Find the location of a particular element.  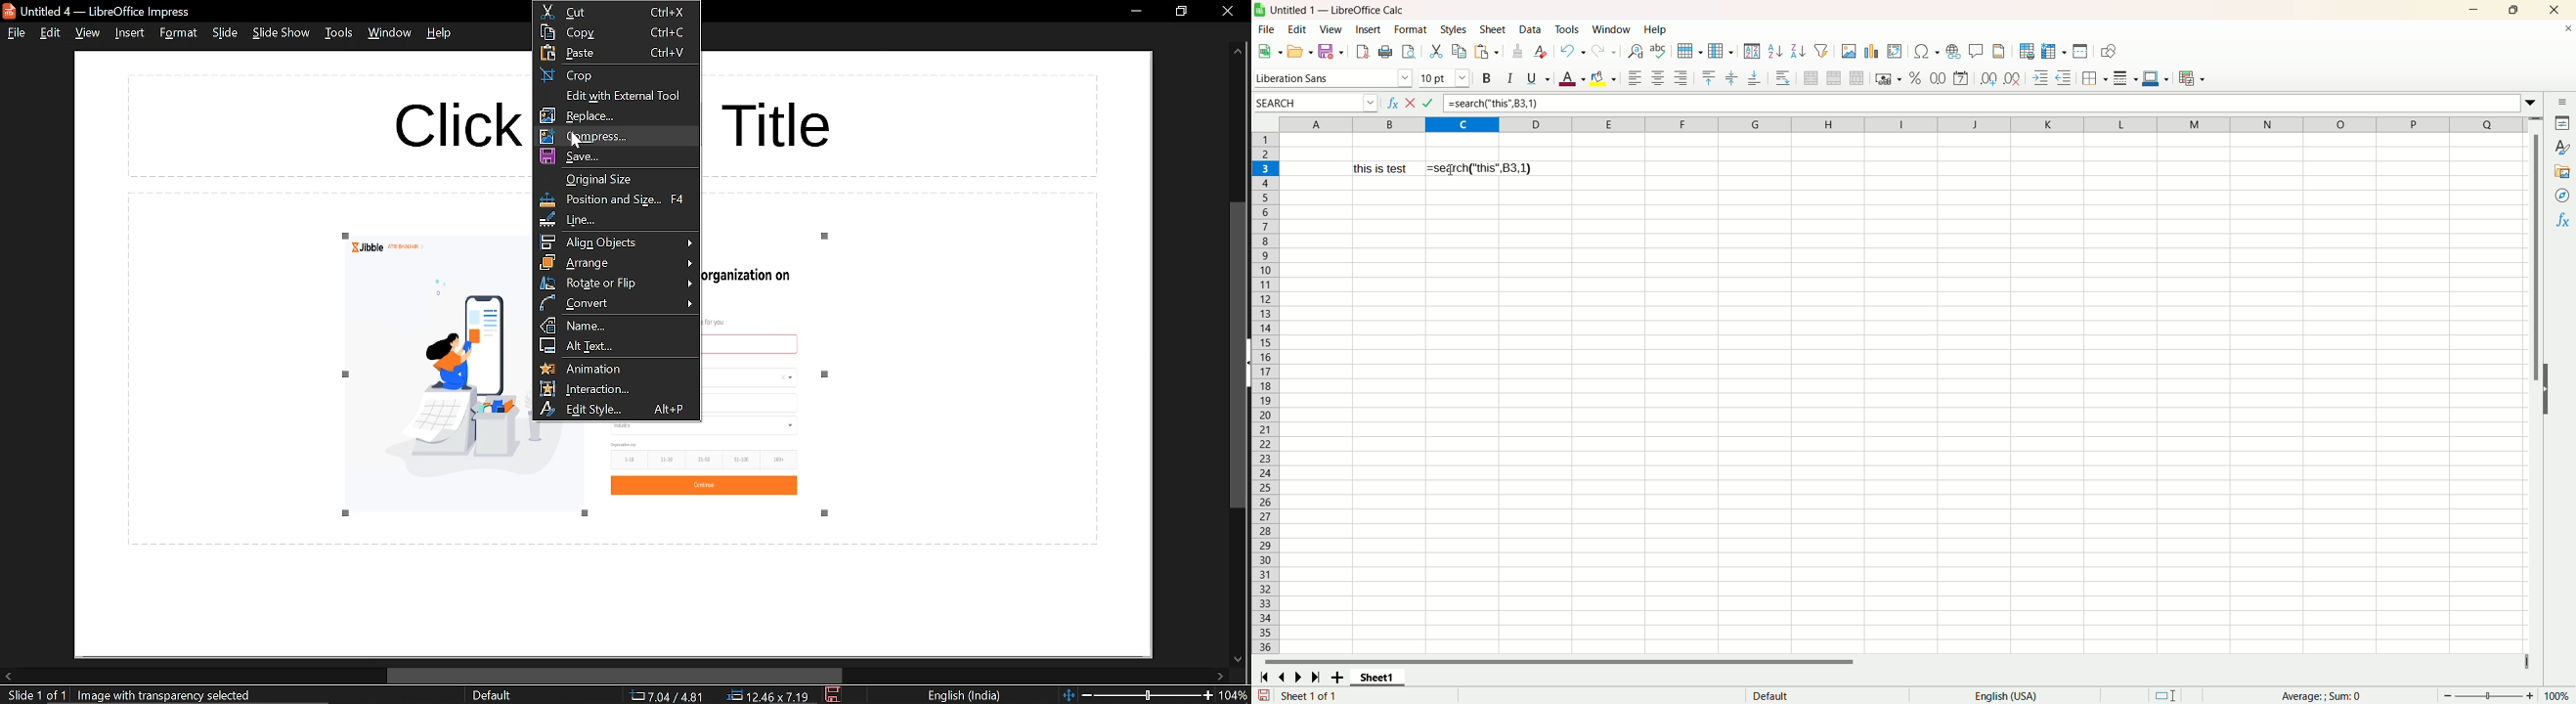

slide is located at coordinates (224, 34).